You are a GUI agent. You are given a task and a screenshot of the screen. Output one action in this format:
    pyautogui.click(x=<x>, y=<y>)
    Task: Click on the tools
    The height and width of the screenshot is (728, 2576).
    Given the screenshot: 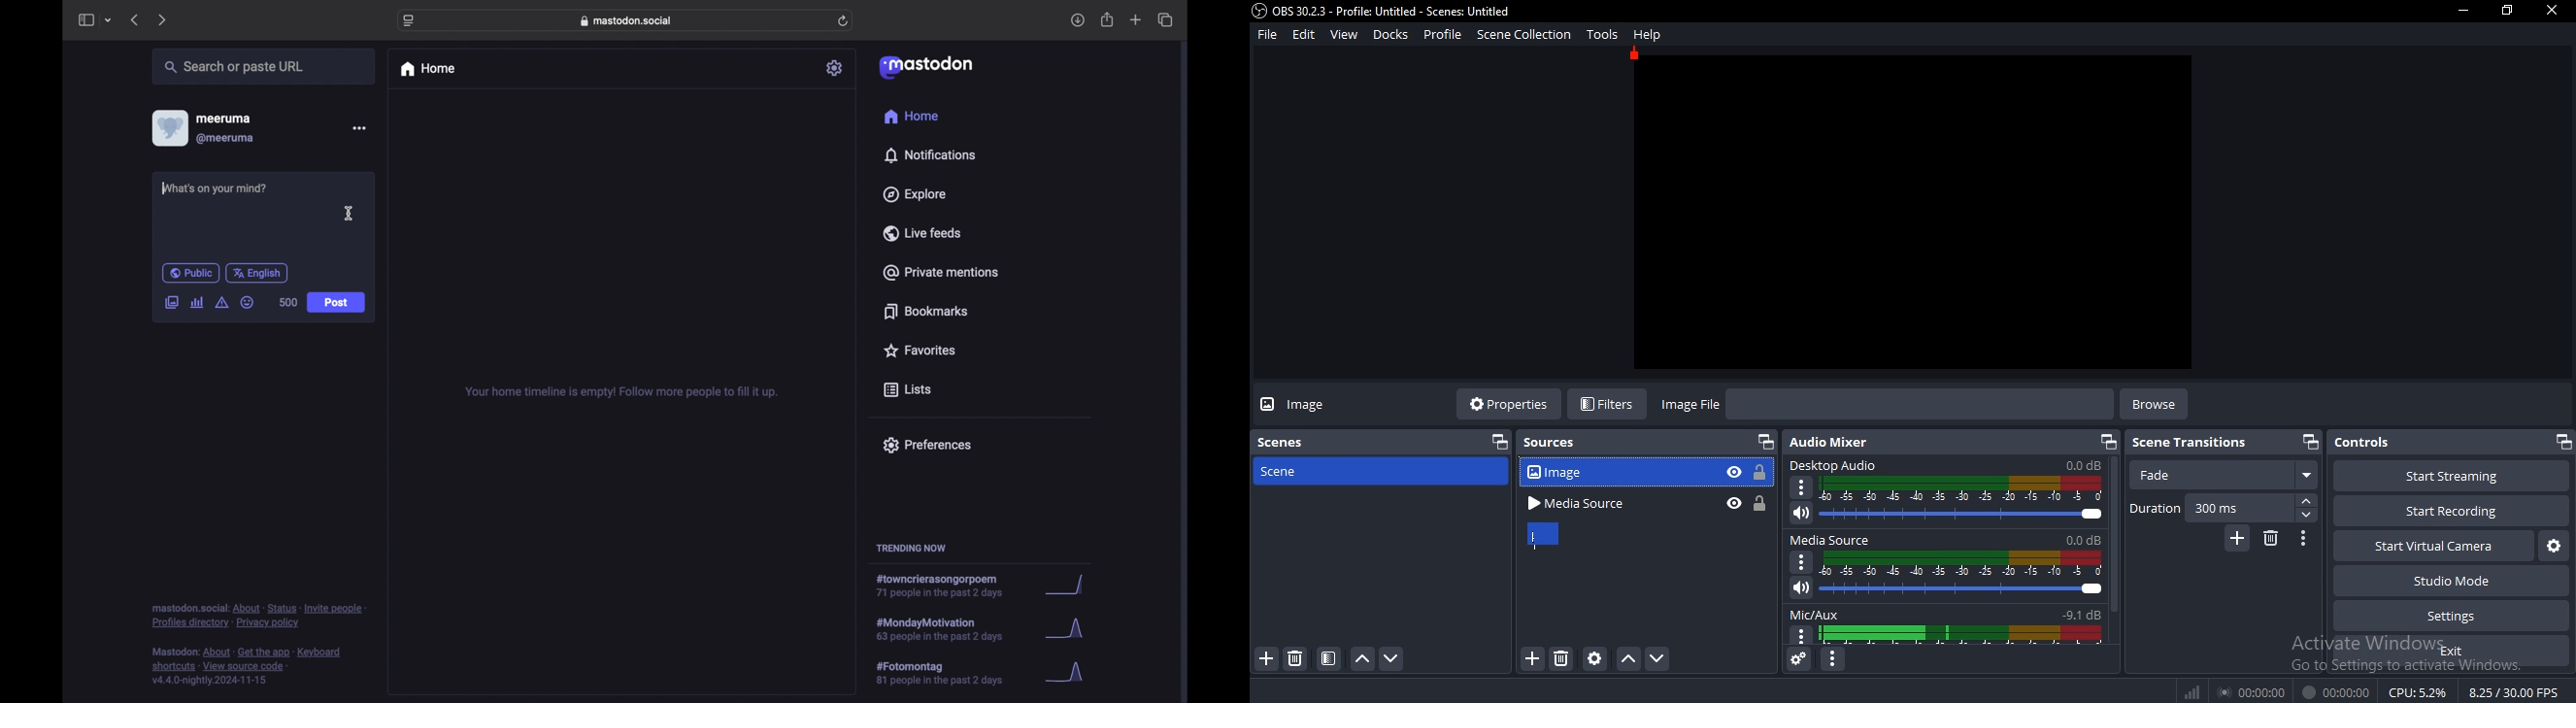 What is the action you would take?
    pyautogui.click(x=1602, y=34)
    